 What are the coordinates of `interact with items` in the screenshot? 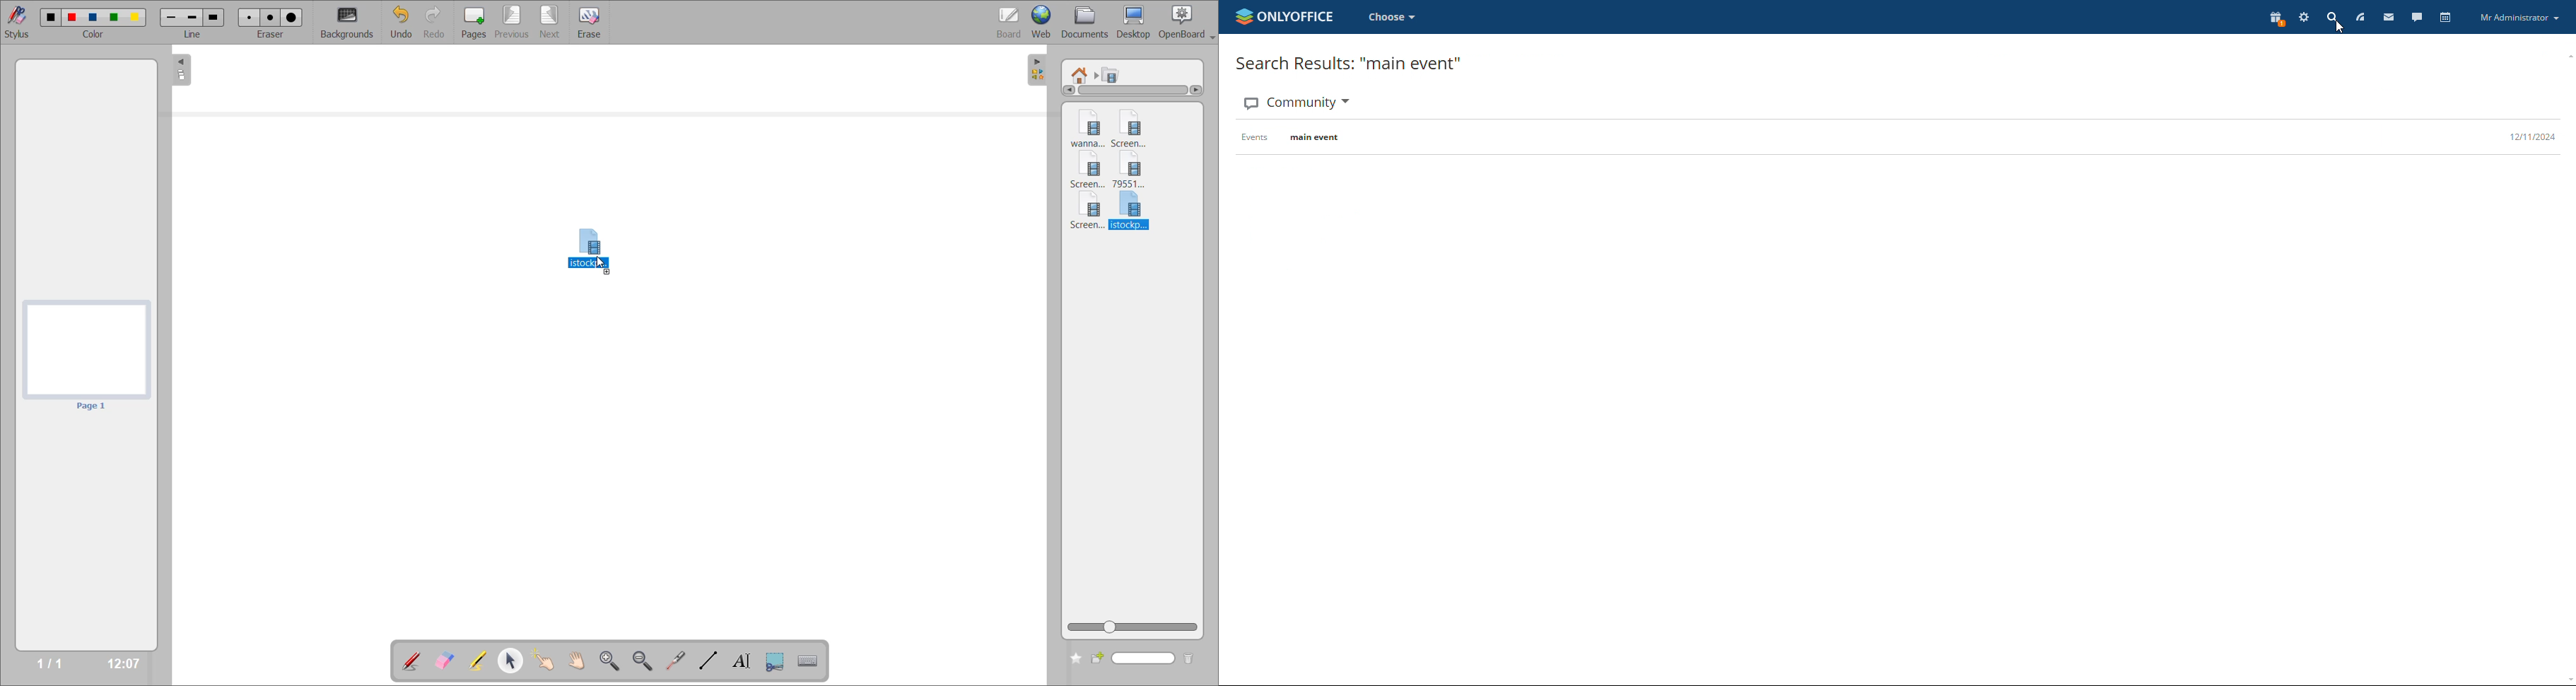 It's located at (549, 663).